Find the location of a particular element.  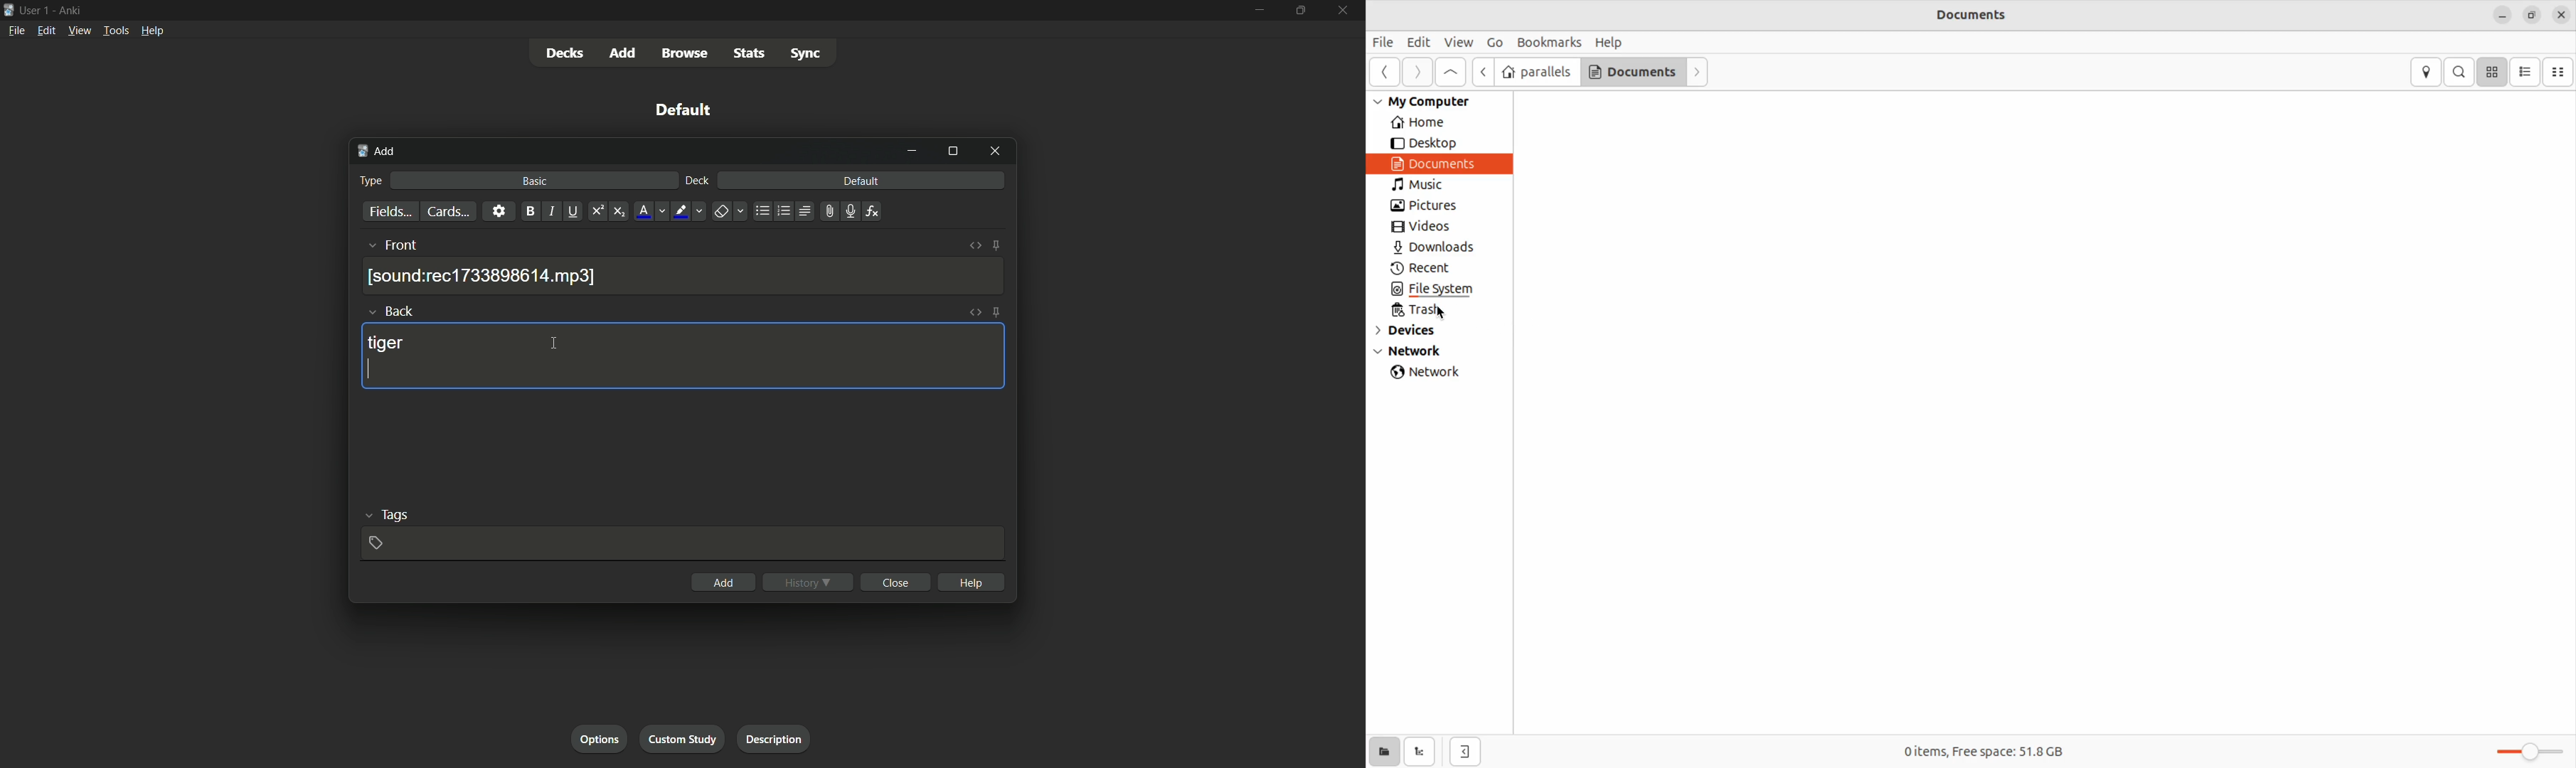

cards is located at coordinates (446, 211).